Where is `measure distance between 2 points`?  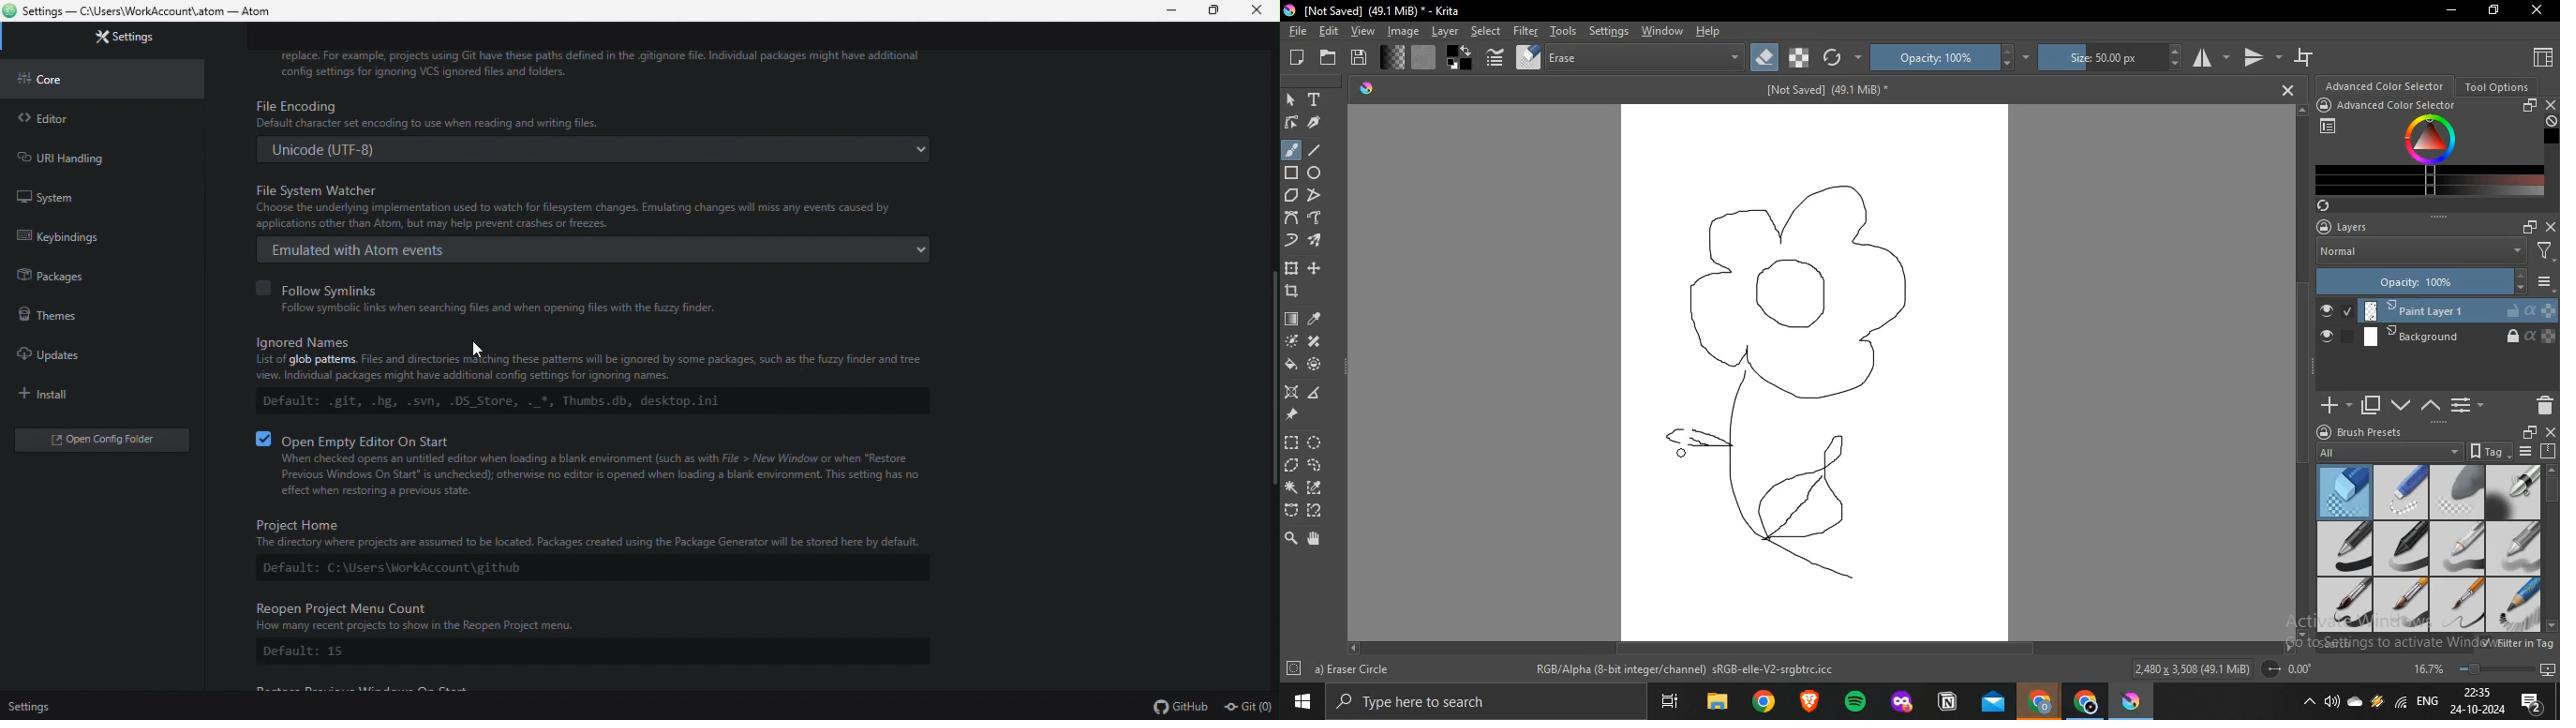 measure distance between 2 points is located at coordinates (1316, 393).